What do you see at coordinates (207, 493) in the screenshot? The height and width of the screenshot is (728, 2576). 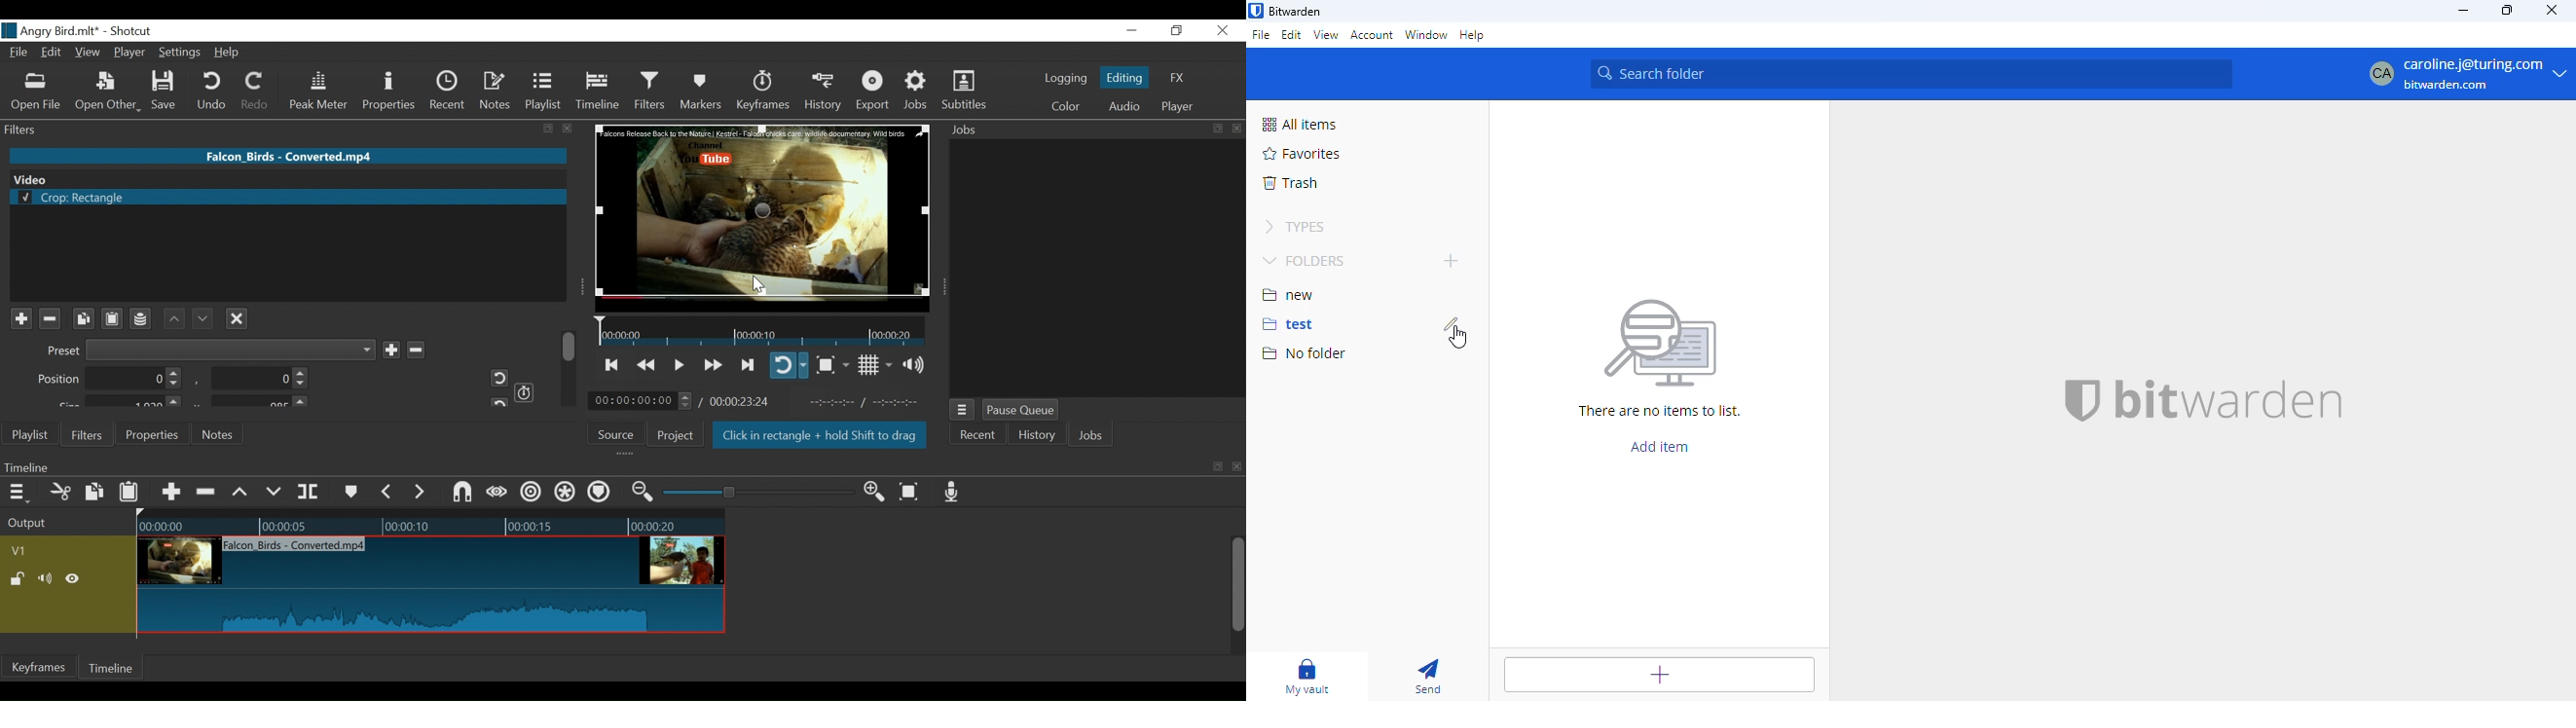 I see `Remove cut` at bounding box center [207, 493].